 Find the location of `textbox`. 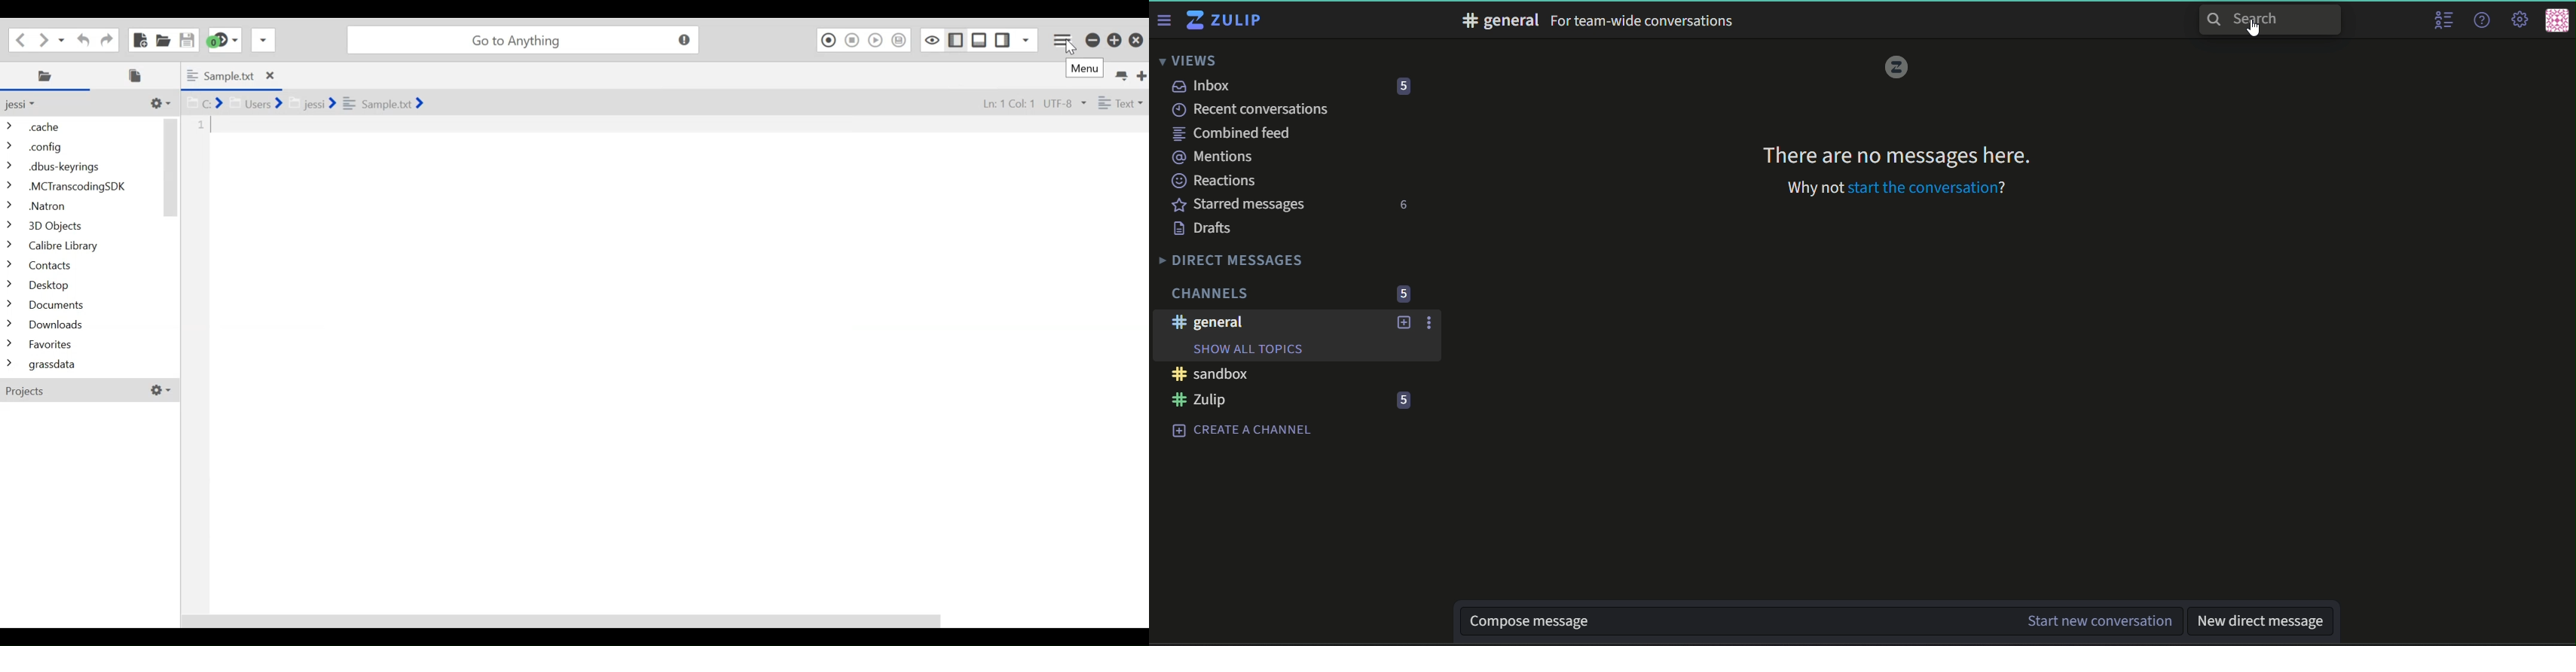

textbox is located at coordinates (2262, 620).